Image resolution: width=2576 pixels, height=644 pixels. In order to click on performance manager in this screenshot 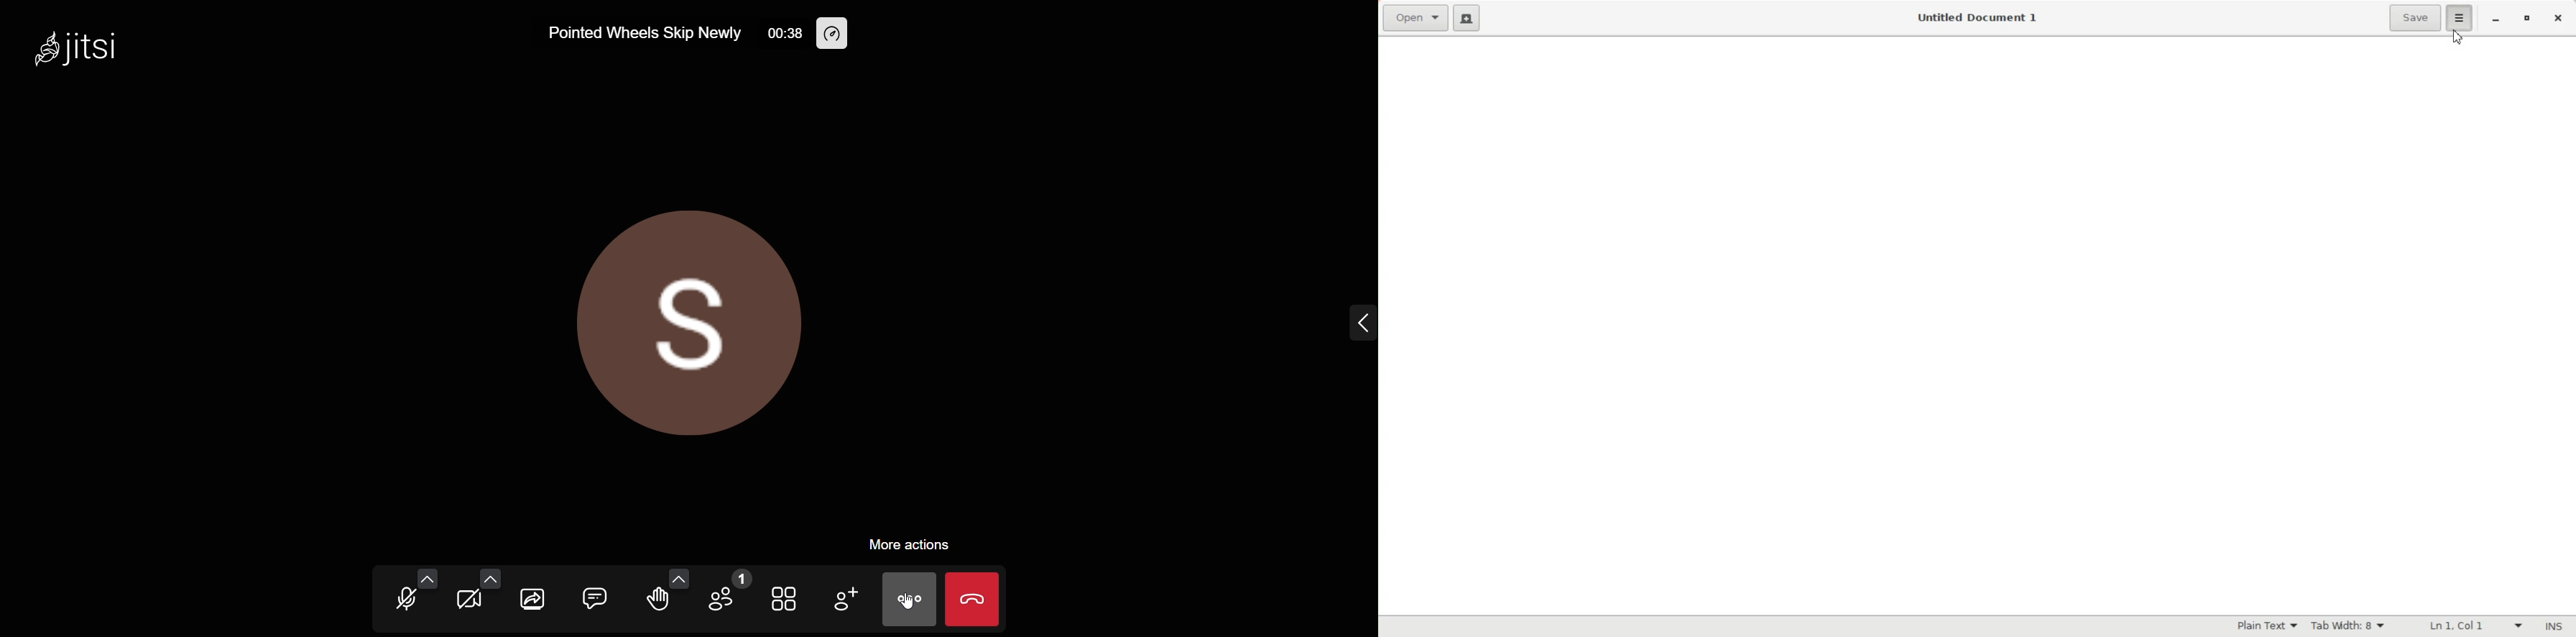, I will do `click(836, 34)`.